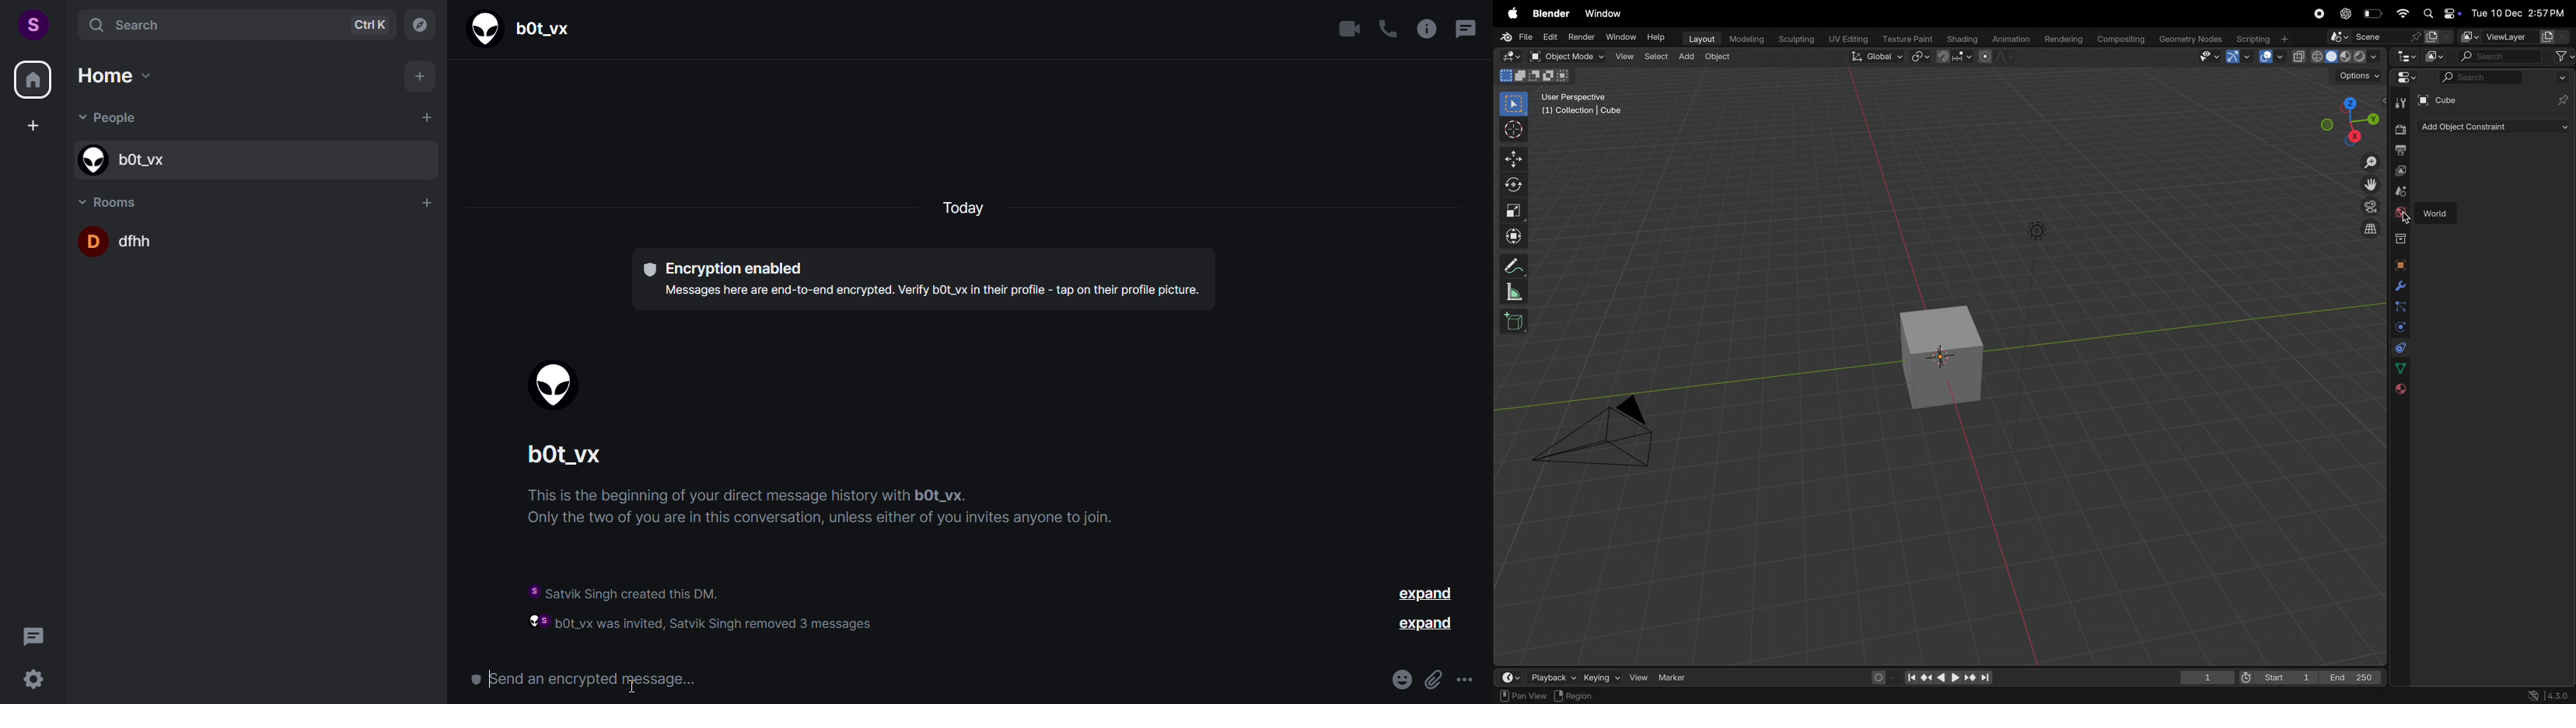 The image size is (2576, 728). Describe the element at coordinates (2563, 77) in the screenshot. I see `Filter` at that location.